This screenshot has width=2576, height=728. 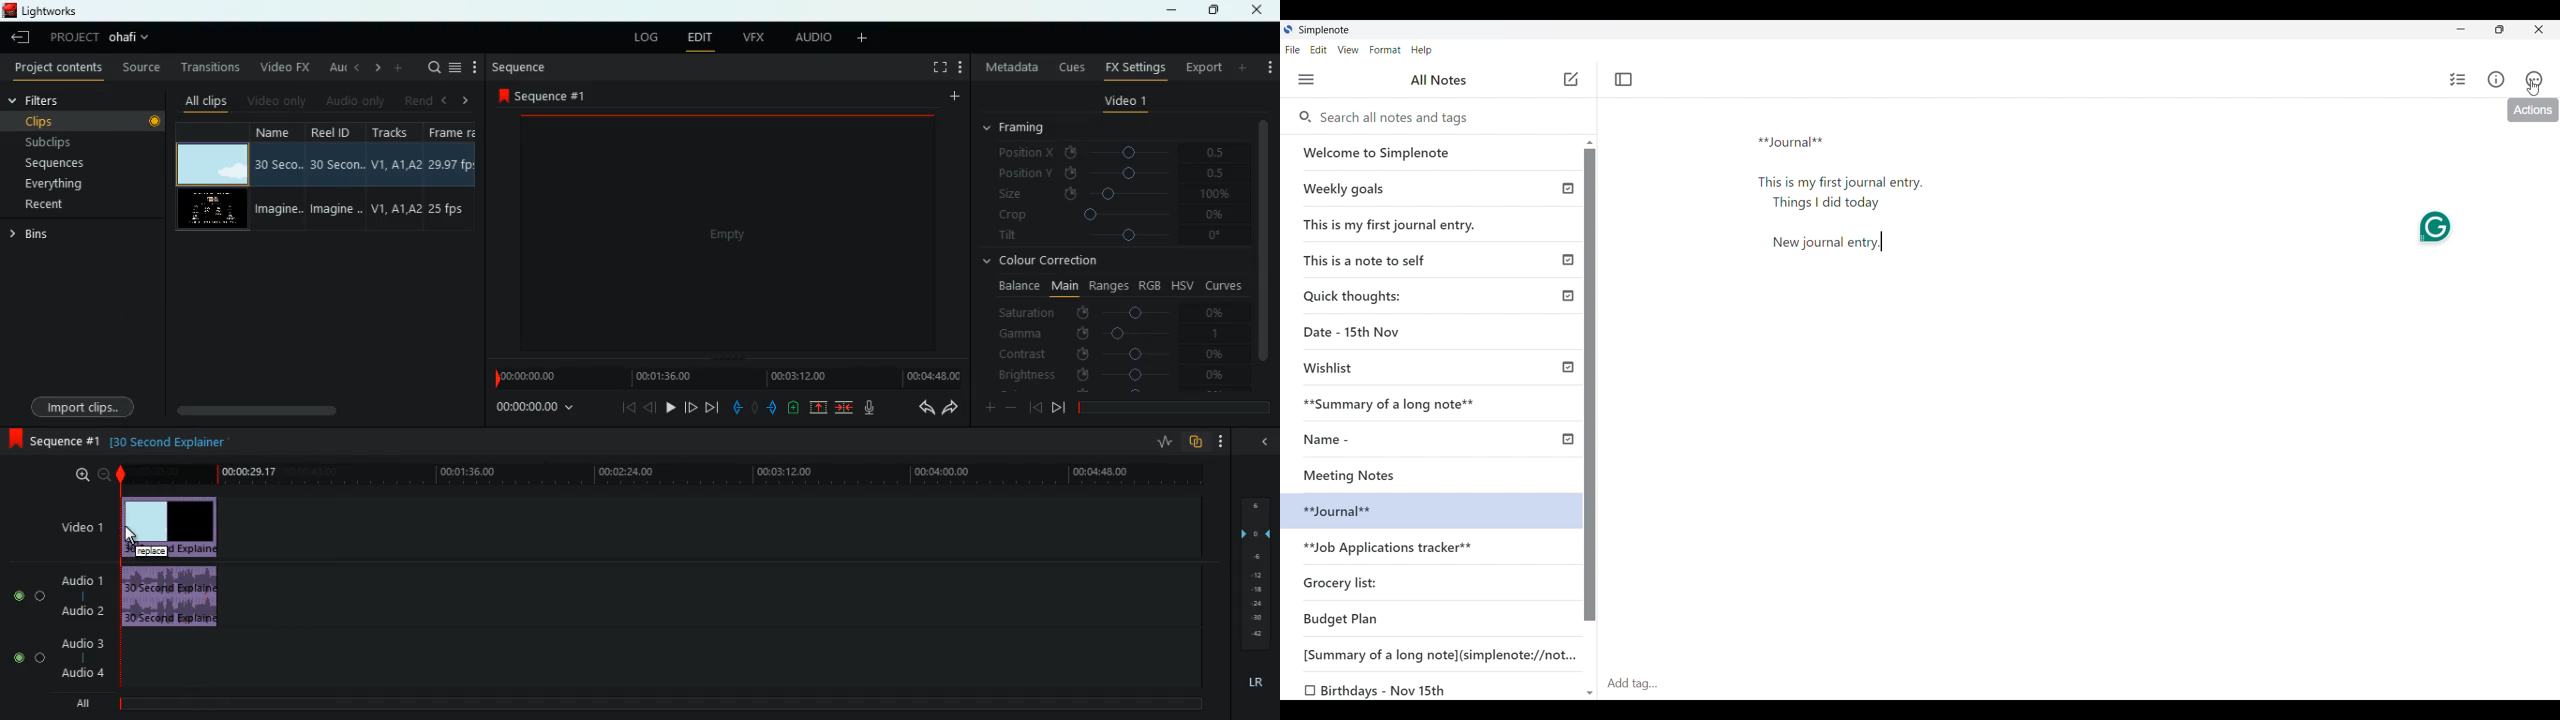 What do you see at coordinates (1590, 143) in the screenshot?
I see `Quick slide to top` at bounding box center [1590, 143].